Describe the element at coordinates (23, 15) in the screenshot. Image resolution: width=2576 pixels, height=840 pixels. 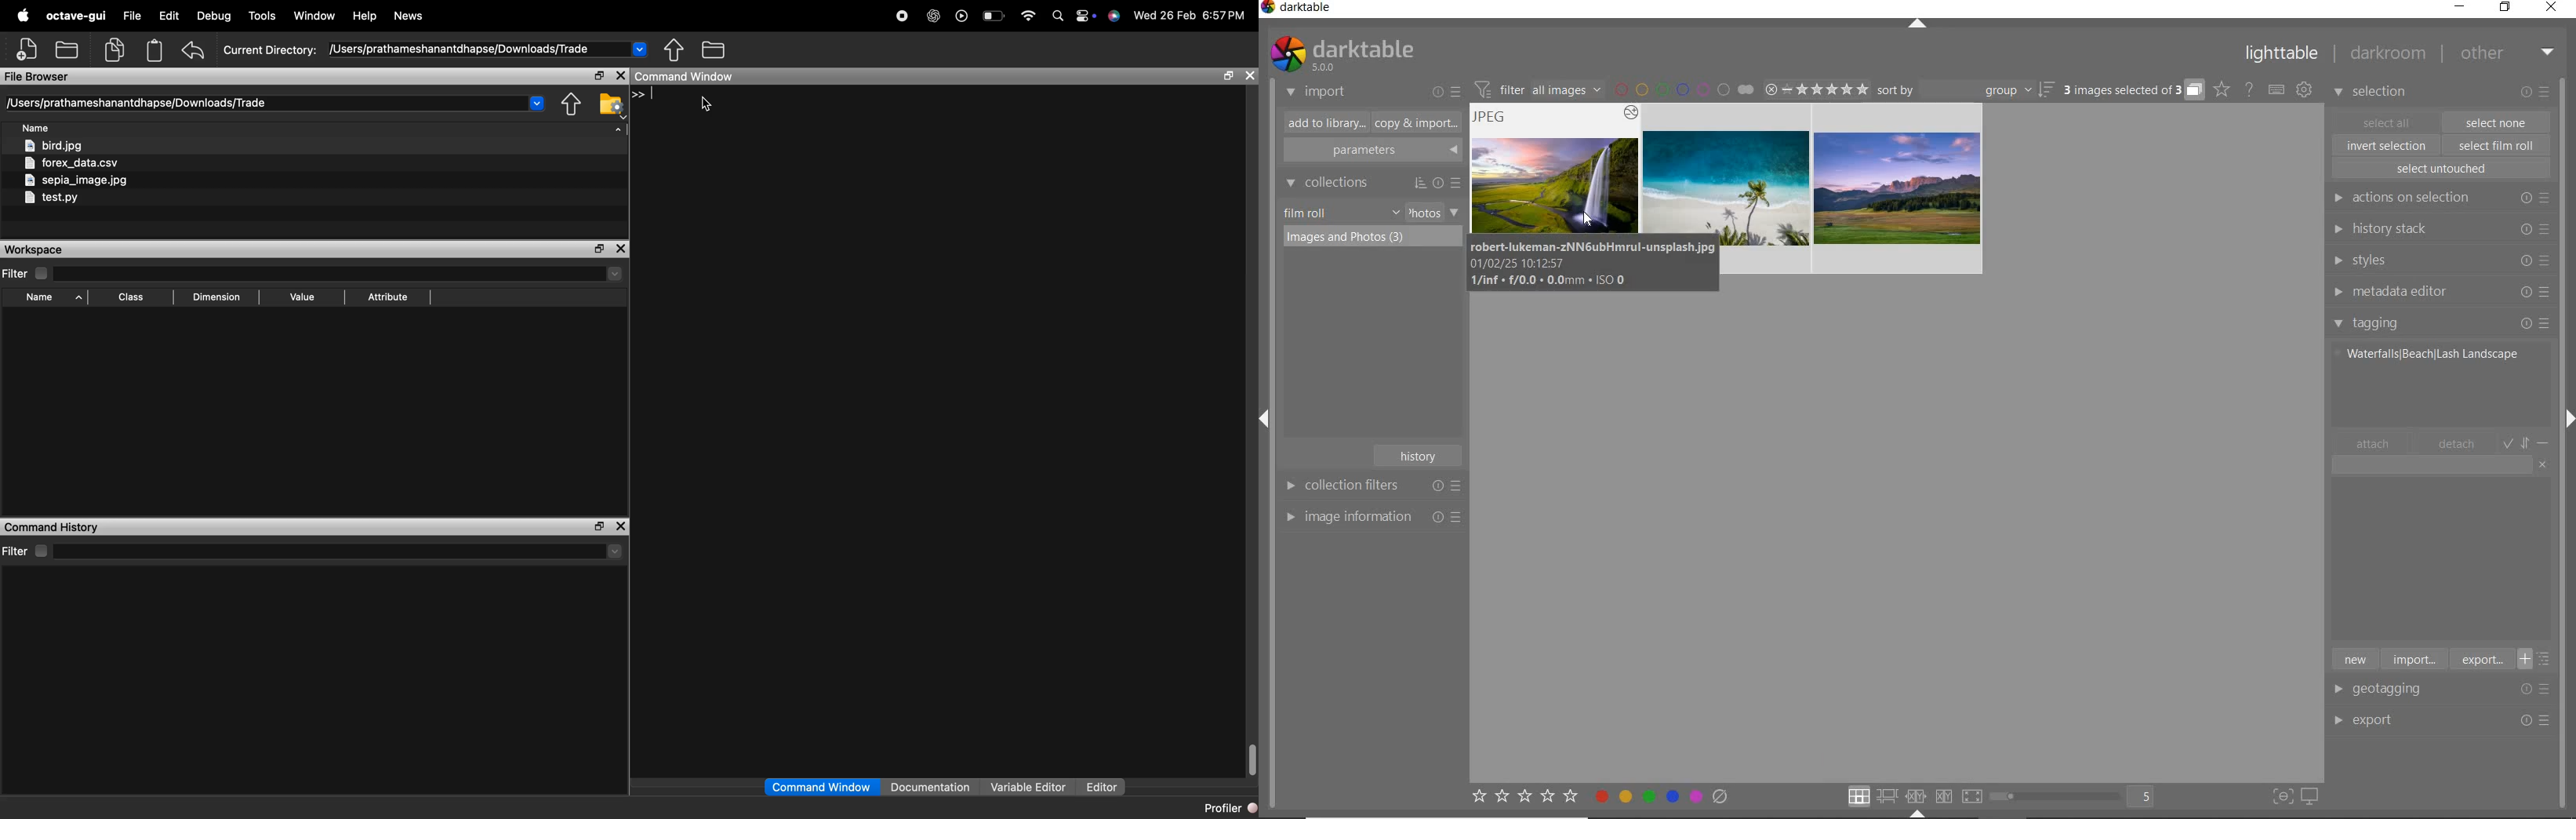
I see `apple ` at that location.